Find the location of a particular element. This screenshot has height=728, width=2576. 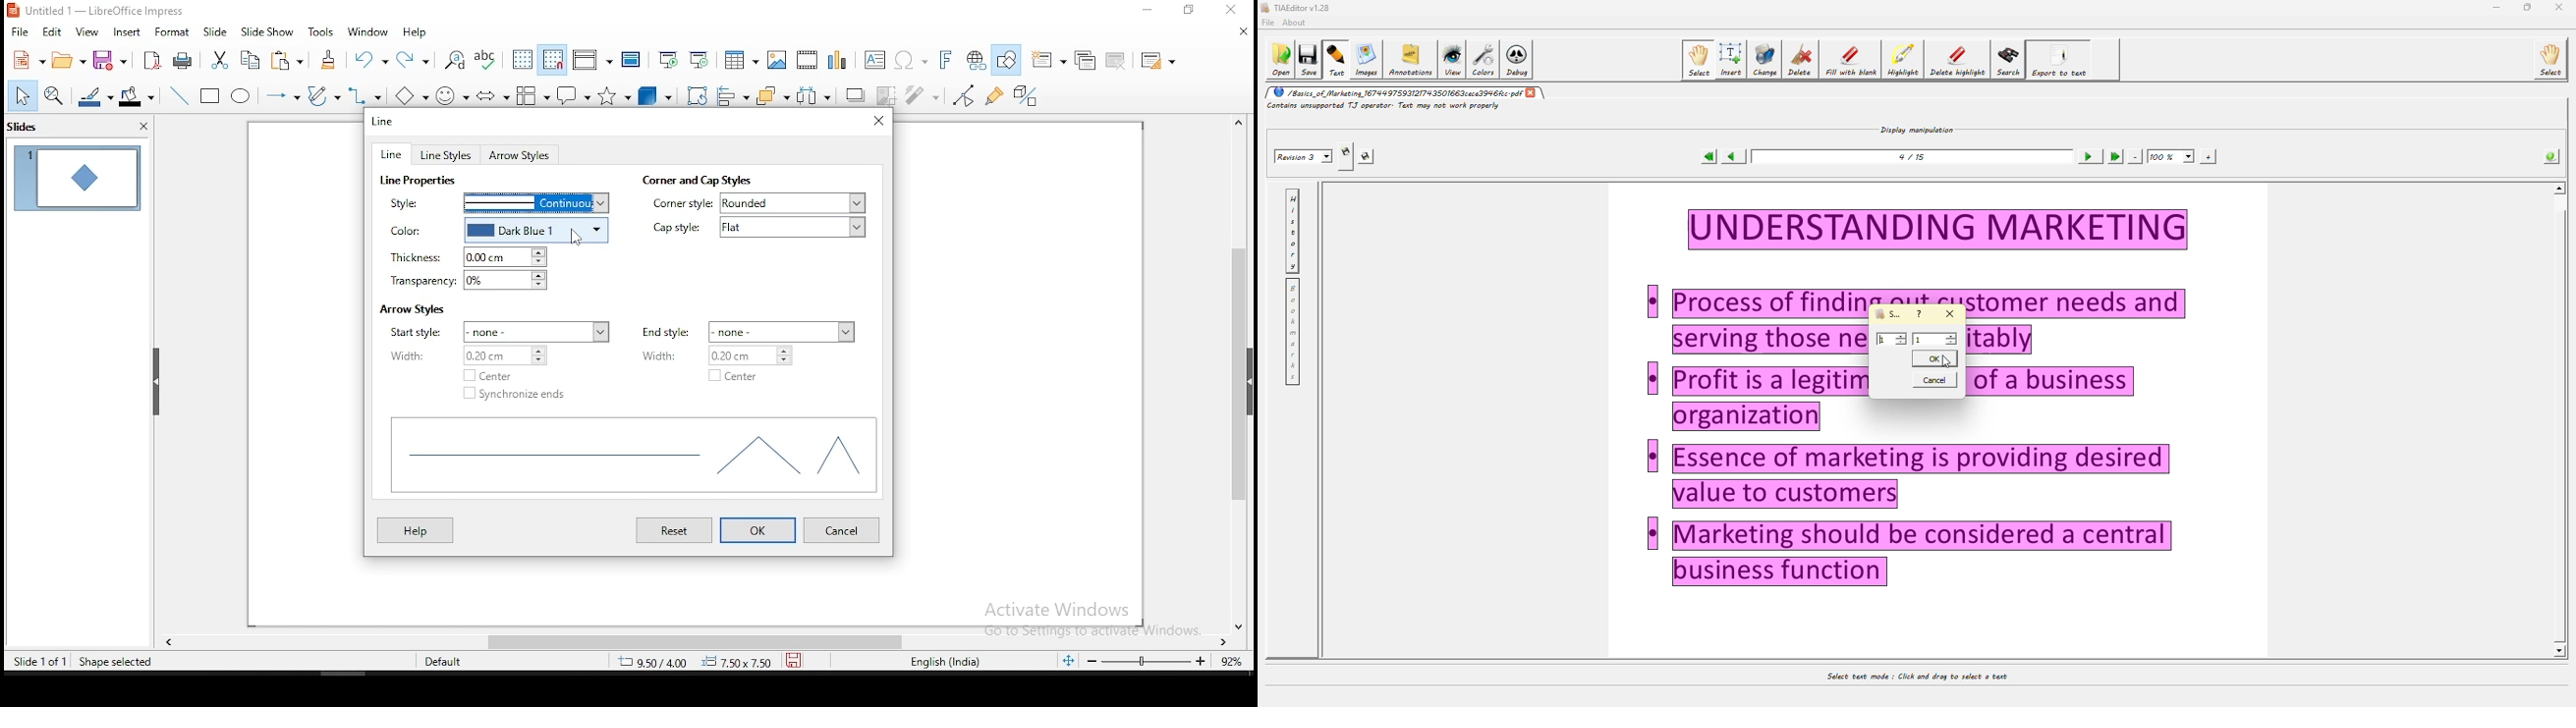

end style is located at coordinates (672, 331).